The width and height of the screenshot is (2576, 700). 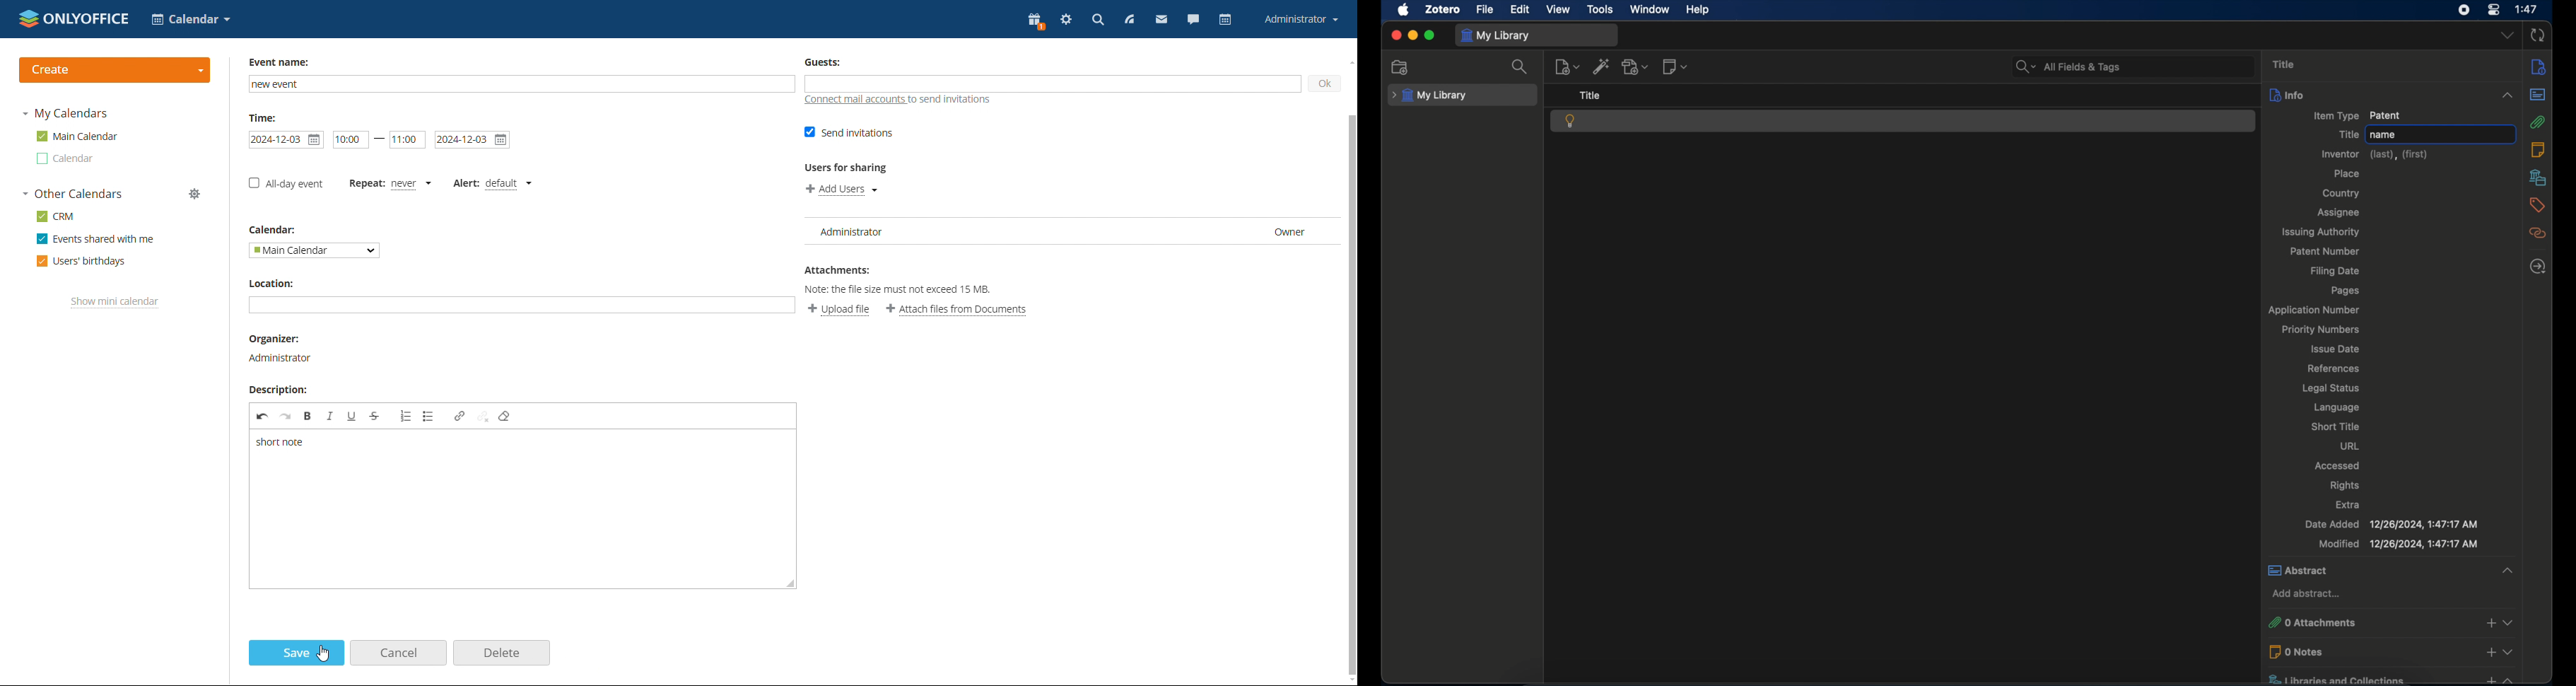 I want to click on my library, so click(x=1430, y=95).